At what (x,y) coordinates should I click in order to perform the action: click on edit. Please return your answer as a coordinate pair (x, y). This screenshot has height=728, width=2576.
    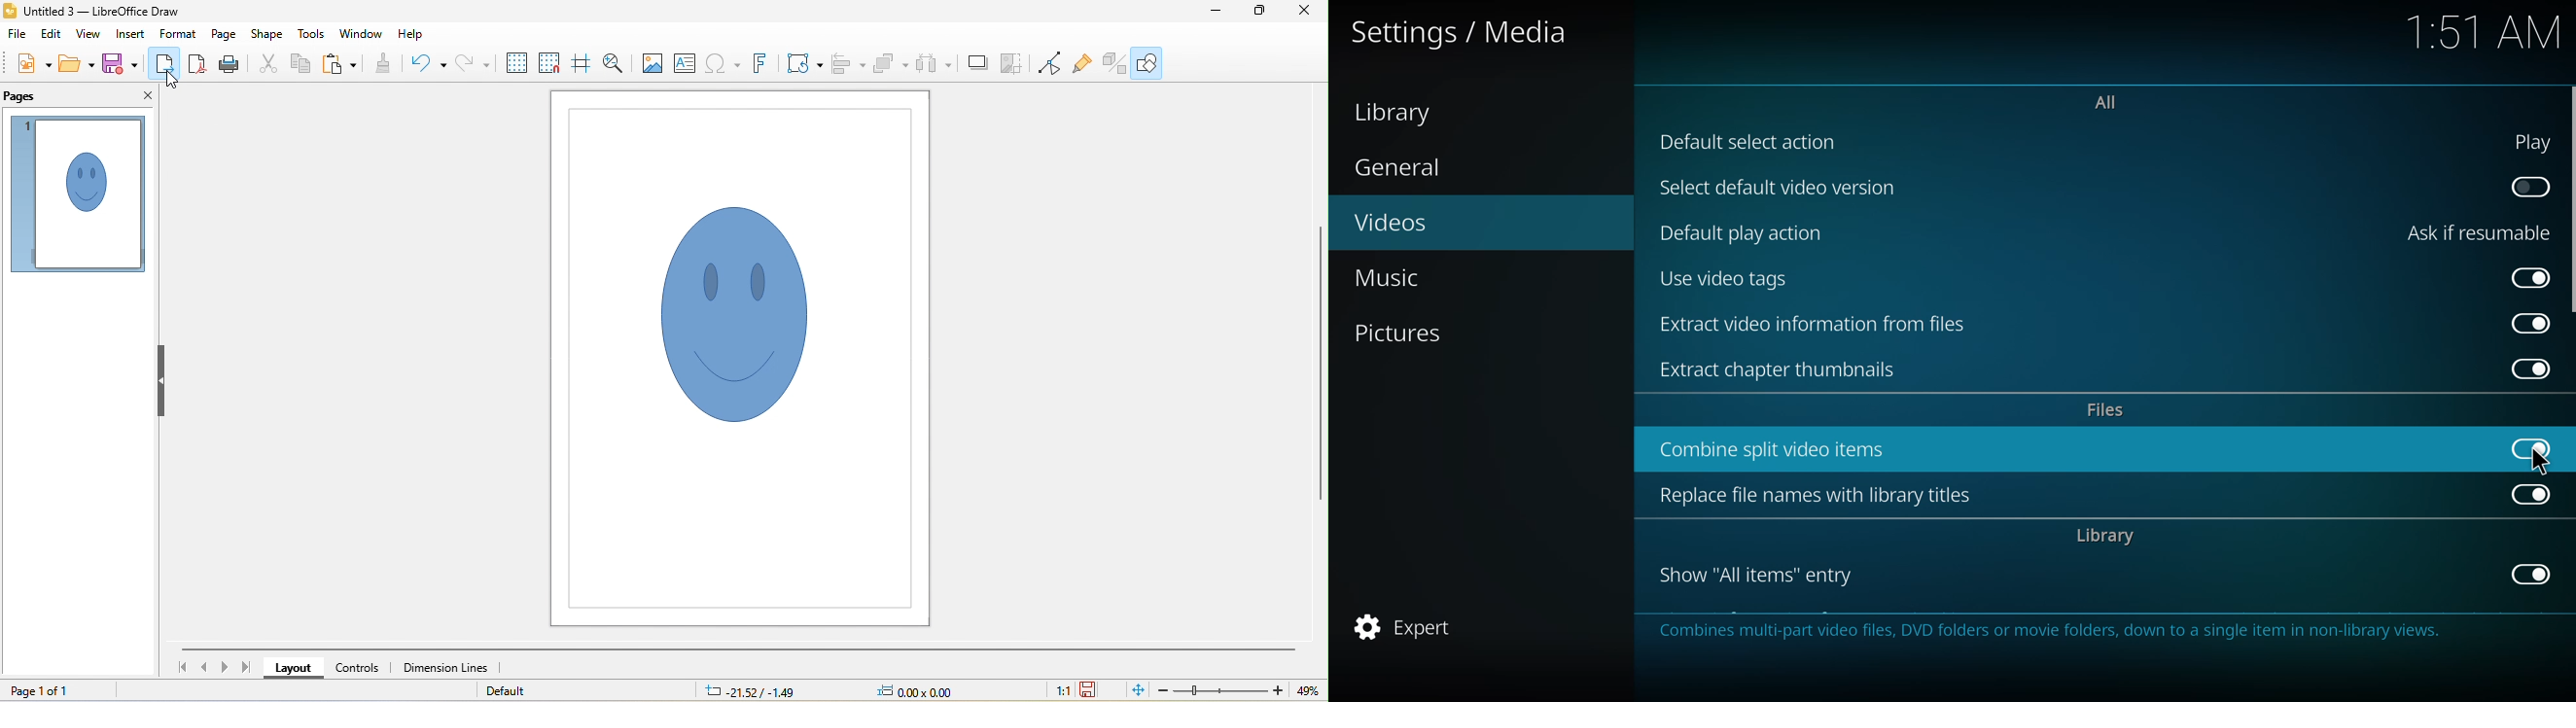
    Looking at the image, I should click on (52, 35).